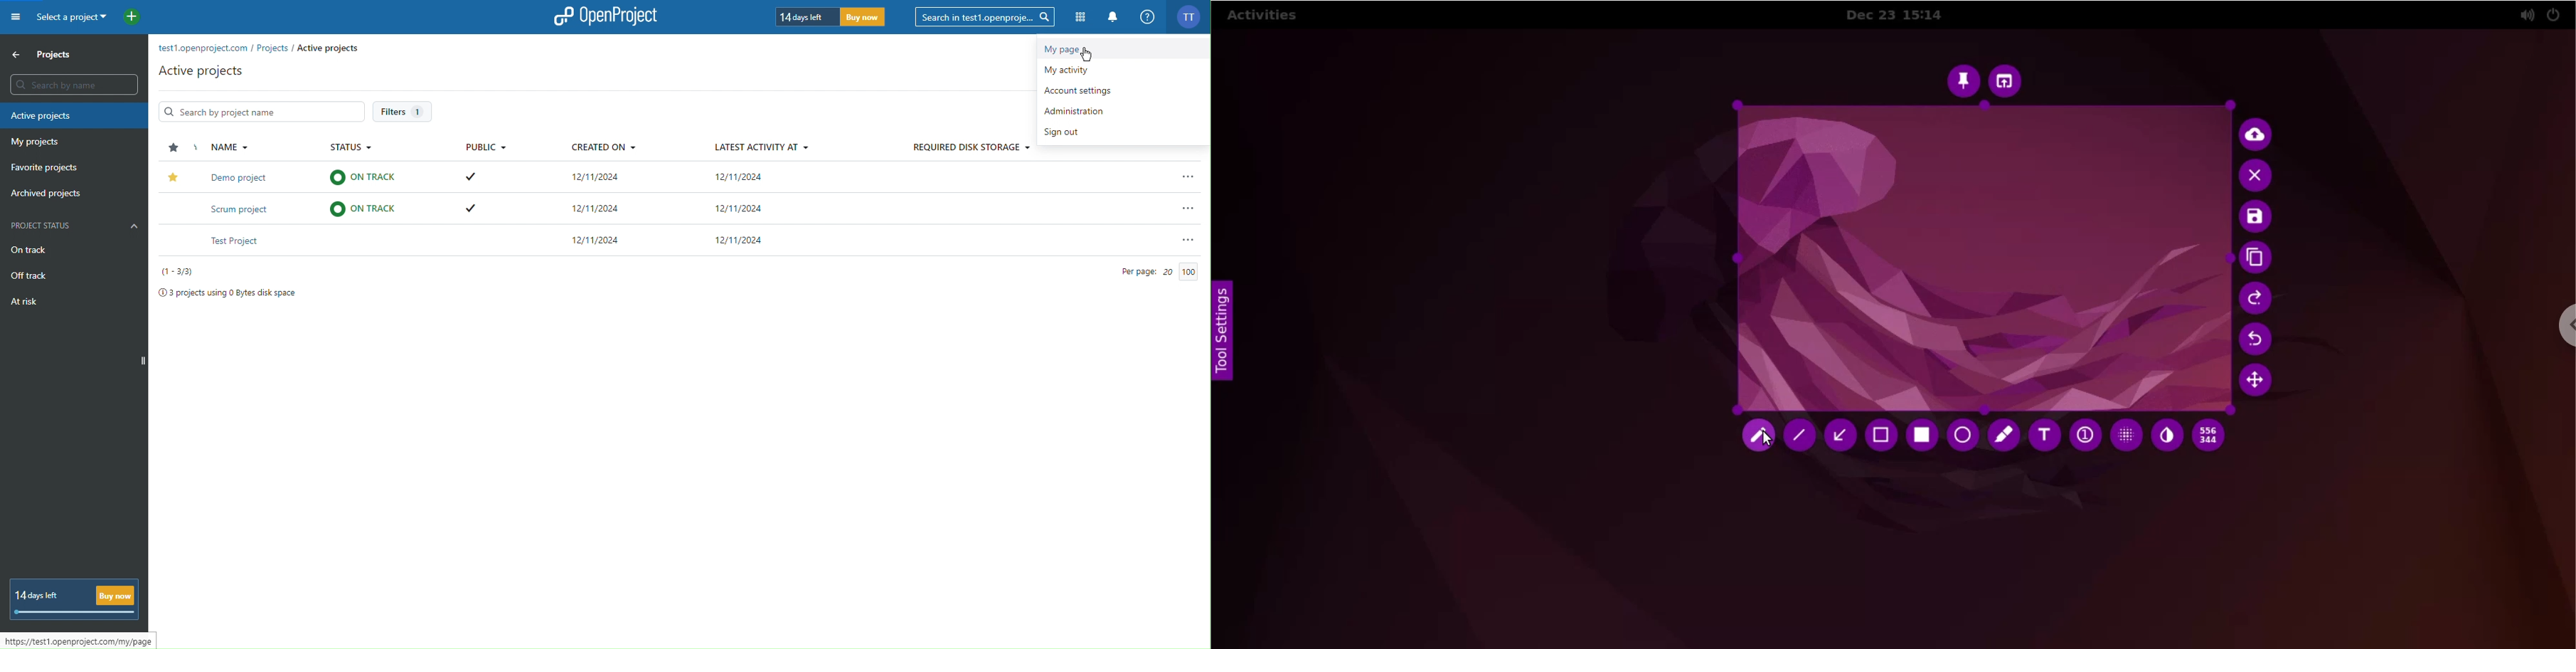  Describe the element at coordinates (1843, 435) in the screenshot. I see `arrow` at that location.